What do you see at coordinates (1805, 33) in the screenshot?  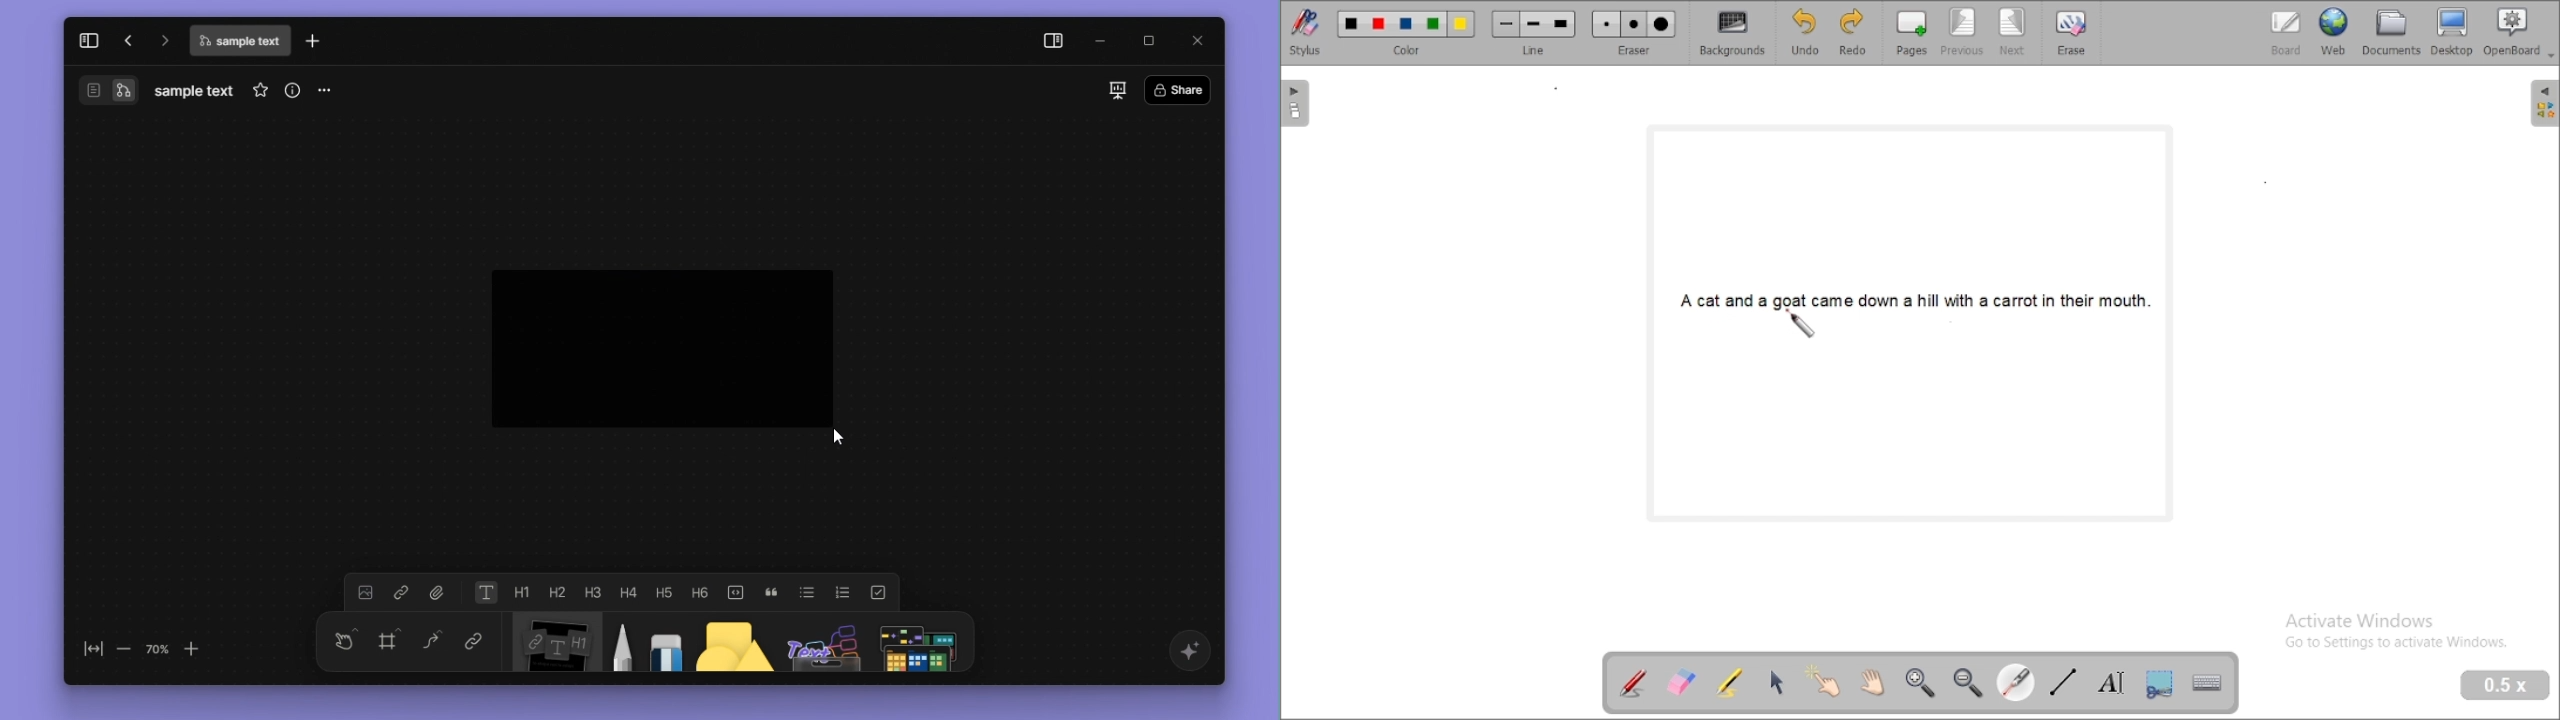 I see `undo` at bounding box center [1805, 33].